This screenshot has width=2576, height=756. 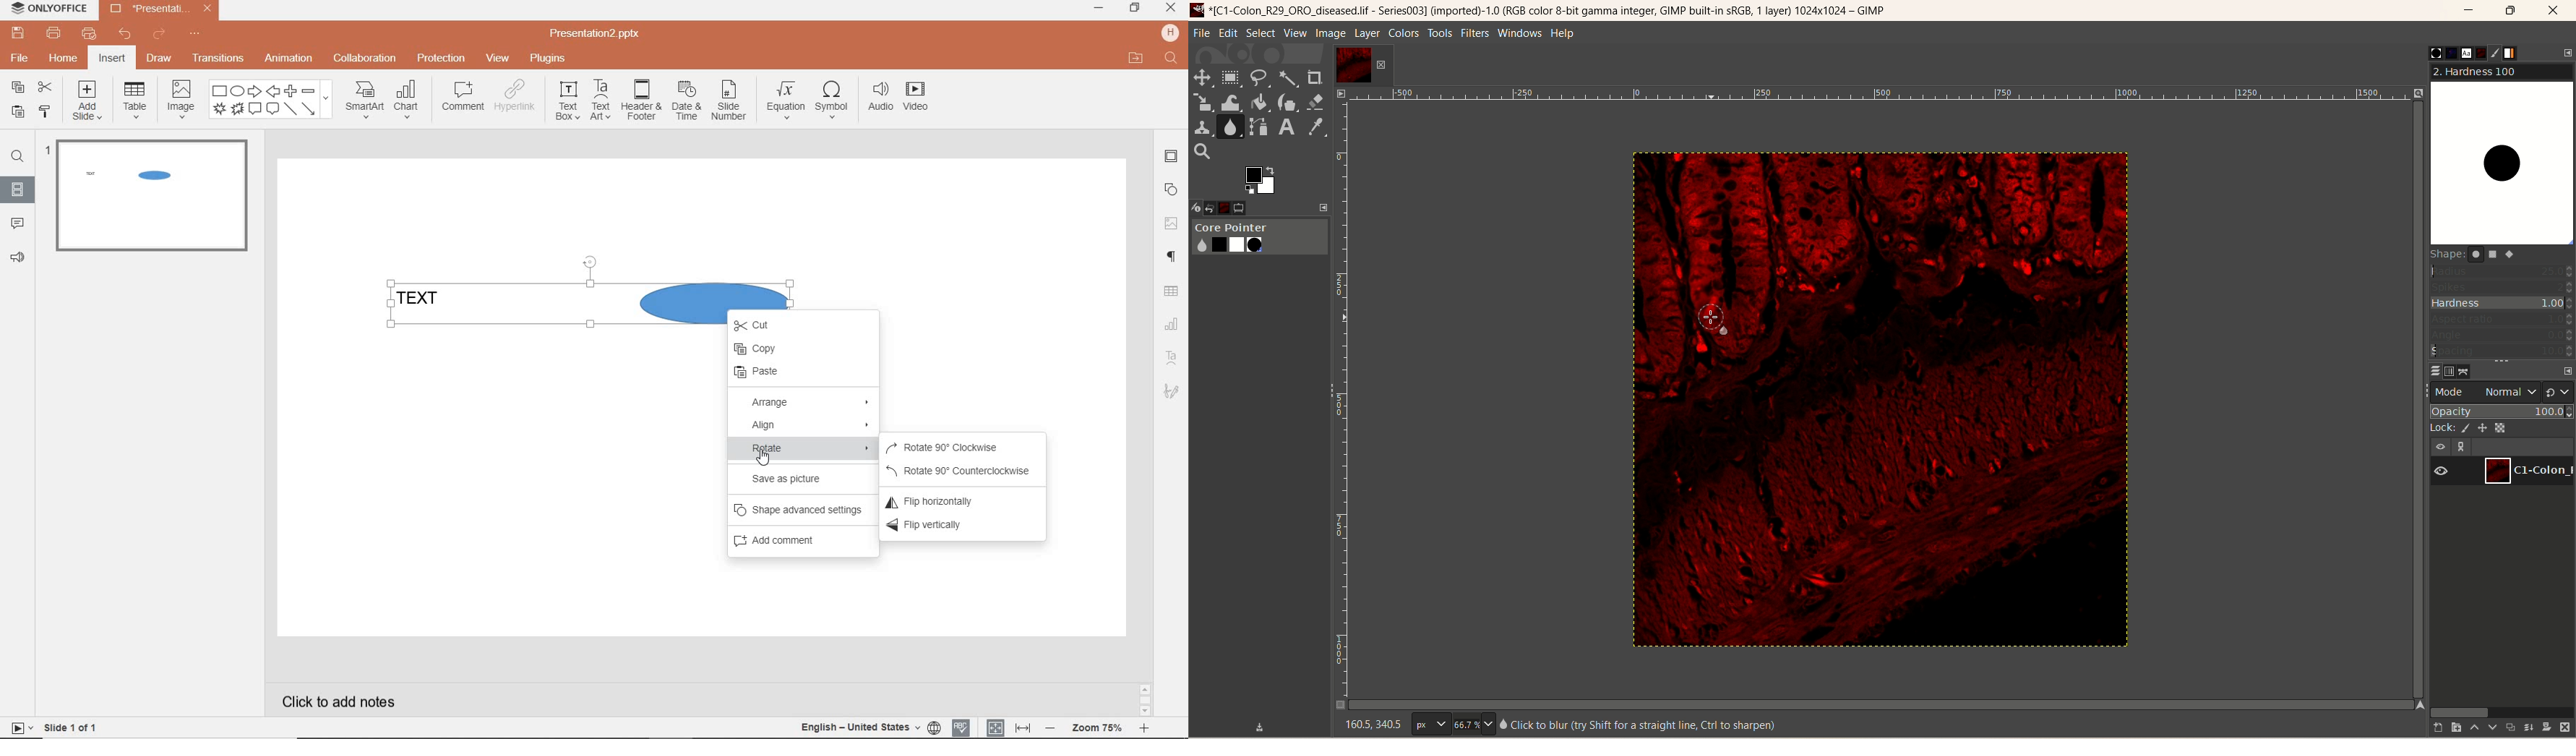 I want to click on SLIDE SETTINGS, so click(x=1172, y=157).